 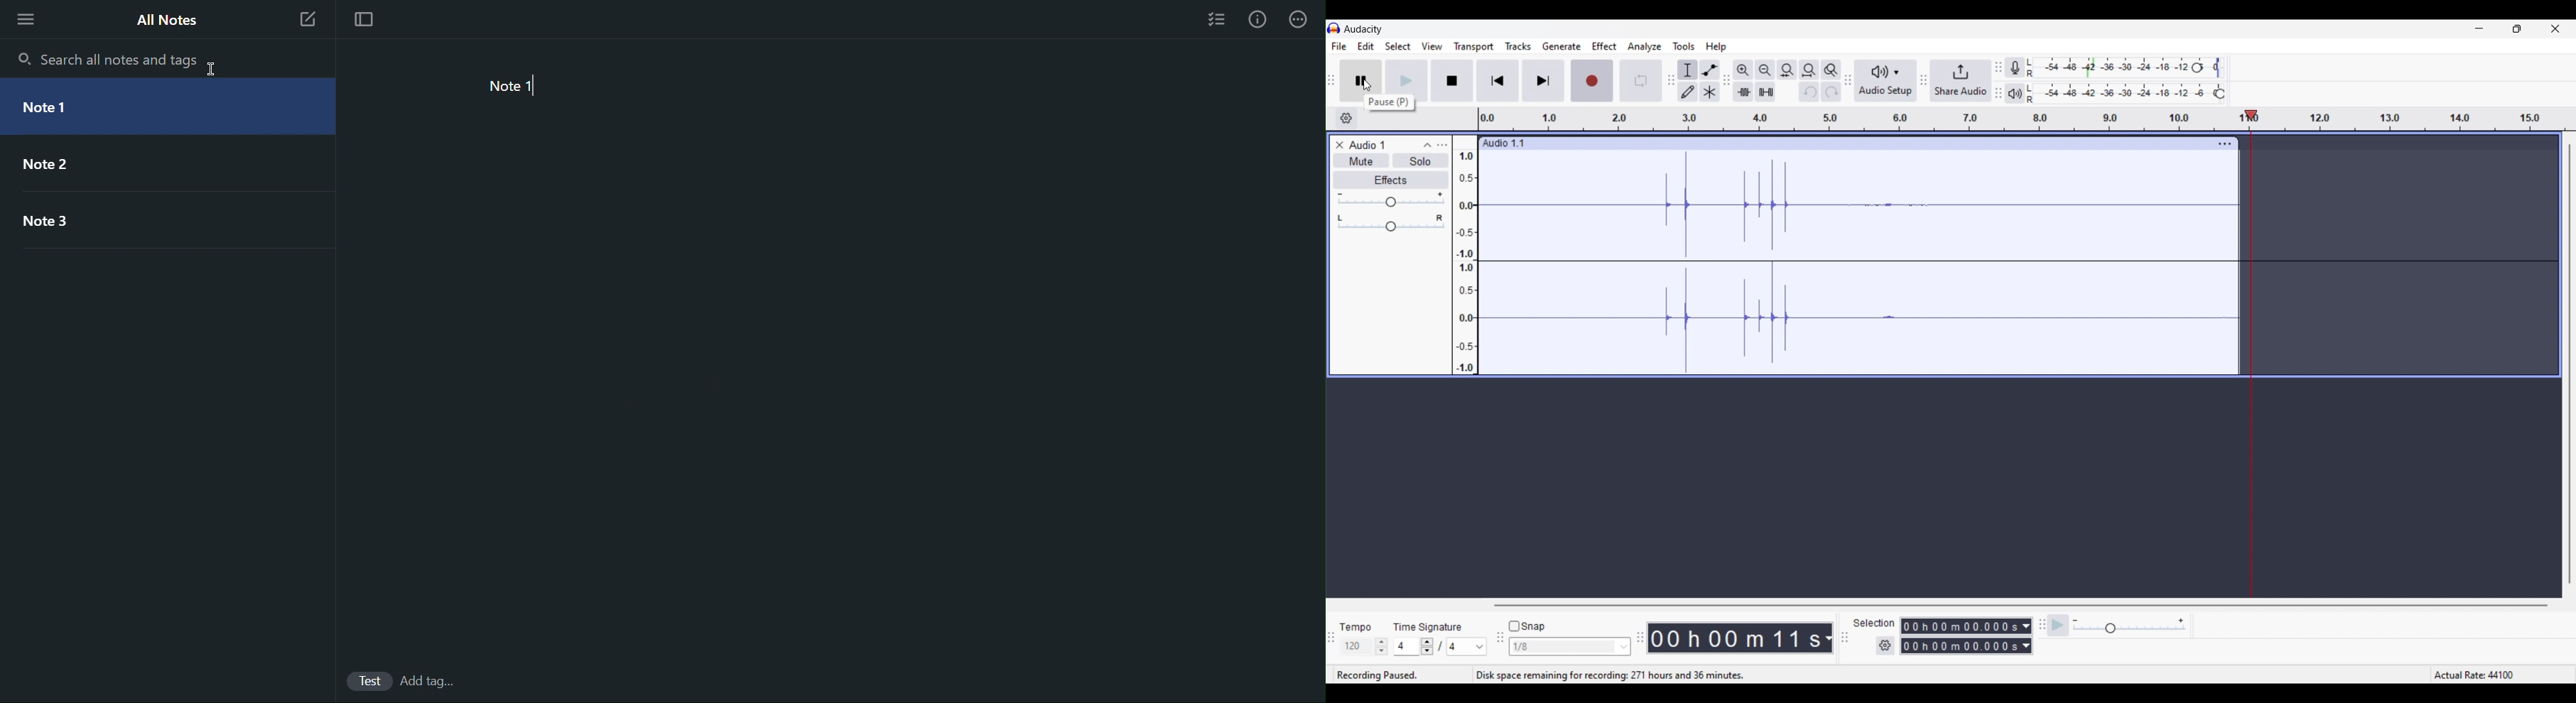 What do you see at coordinates (1624, 647) in the screenshot?
I see `Snap options` at bounding box center [1624, 647].